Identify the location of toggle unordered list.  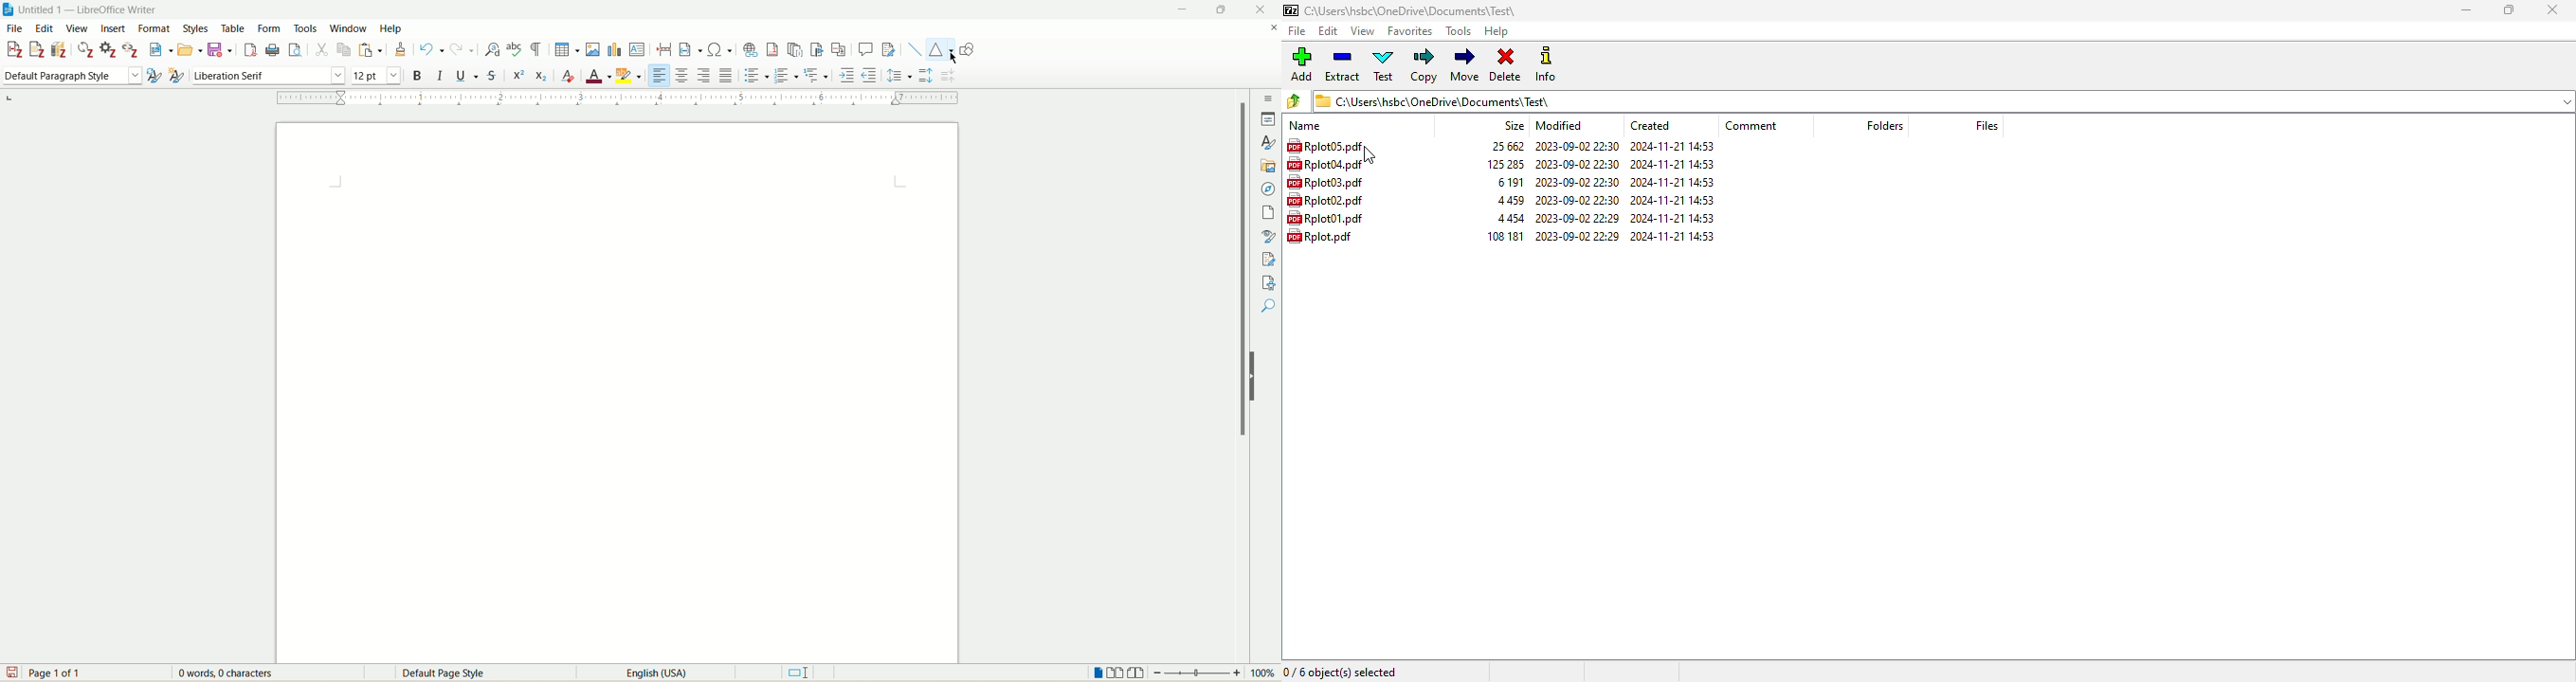
(756, 75).